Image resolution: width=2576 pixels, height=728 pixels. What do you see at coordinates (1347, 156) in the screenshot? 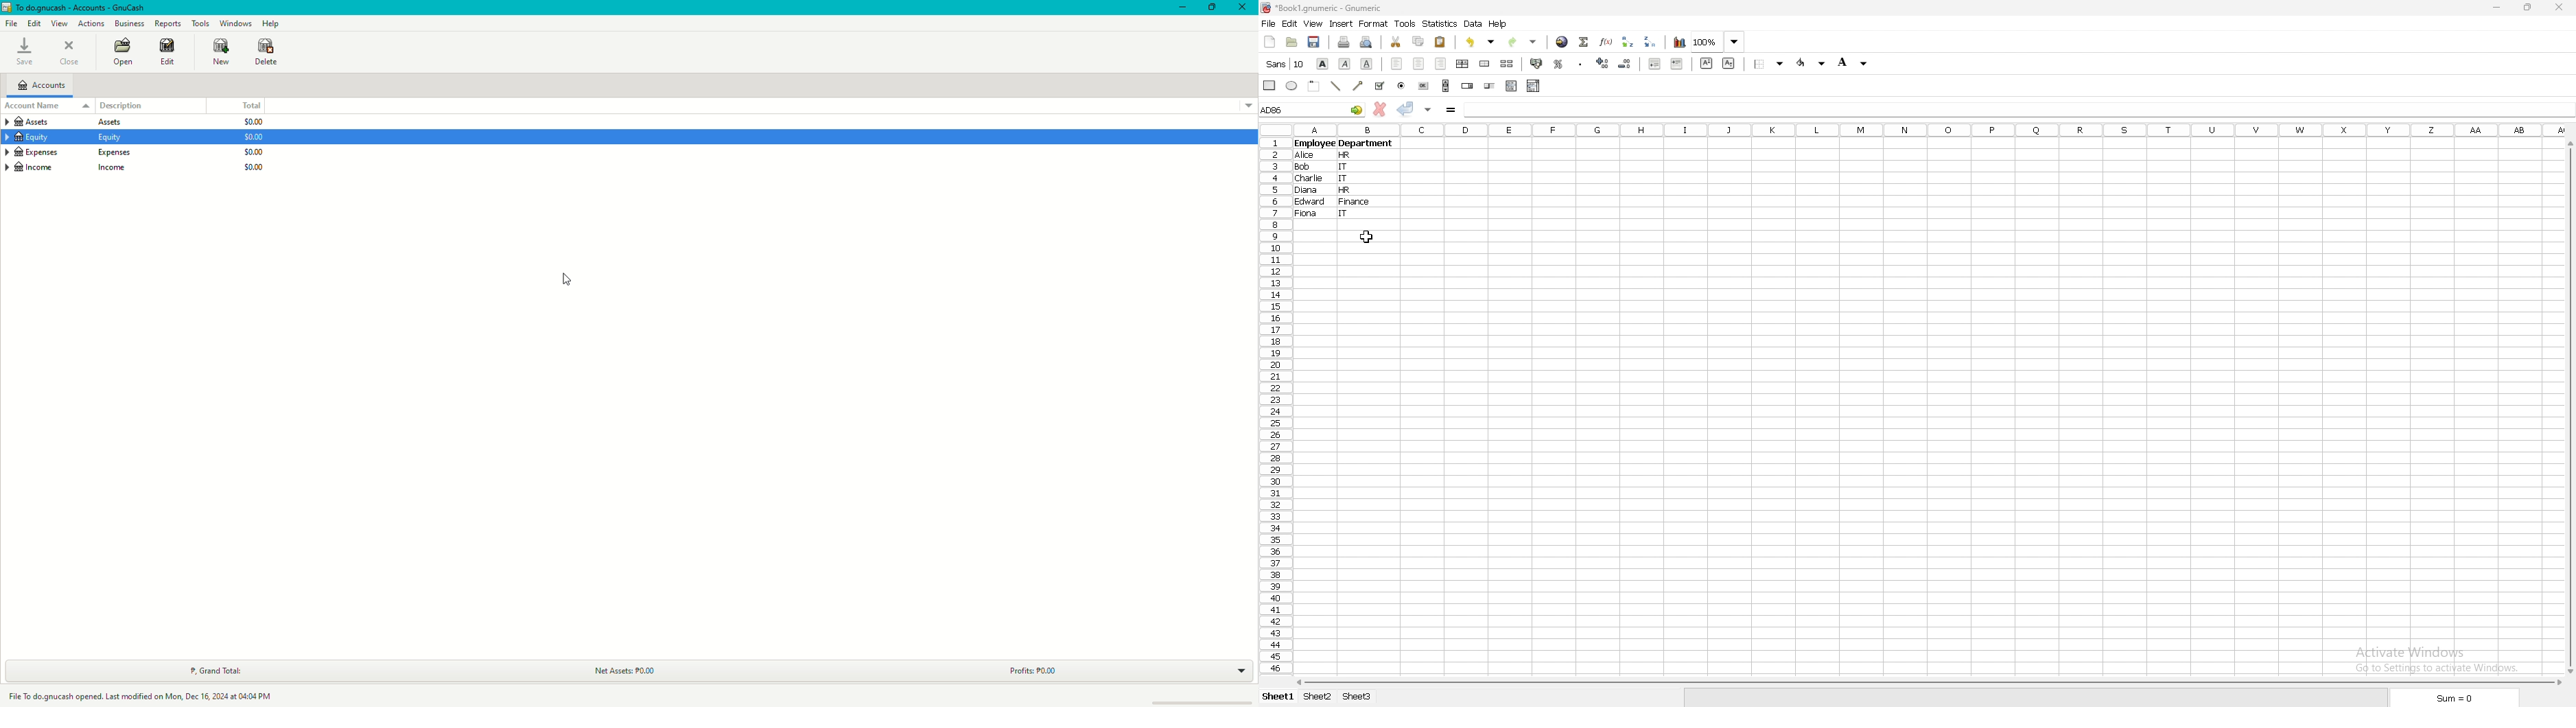
I see `hr` at bounding box center [1347, 156].